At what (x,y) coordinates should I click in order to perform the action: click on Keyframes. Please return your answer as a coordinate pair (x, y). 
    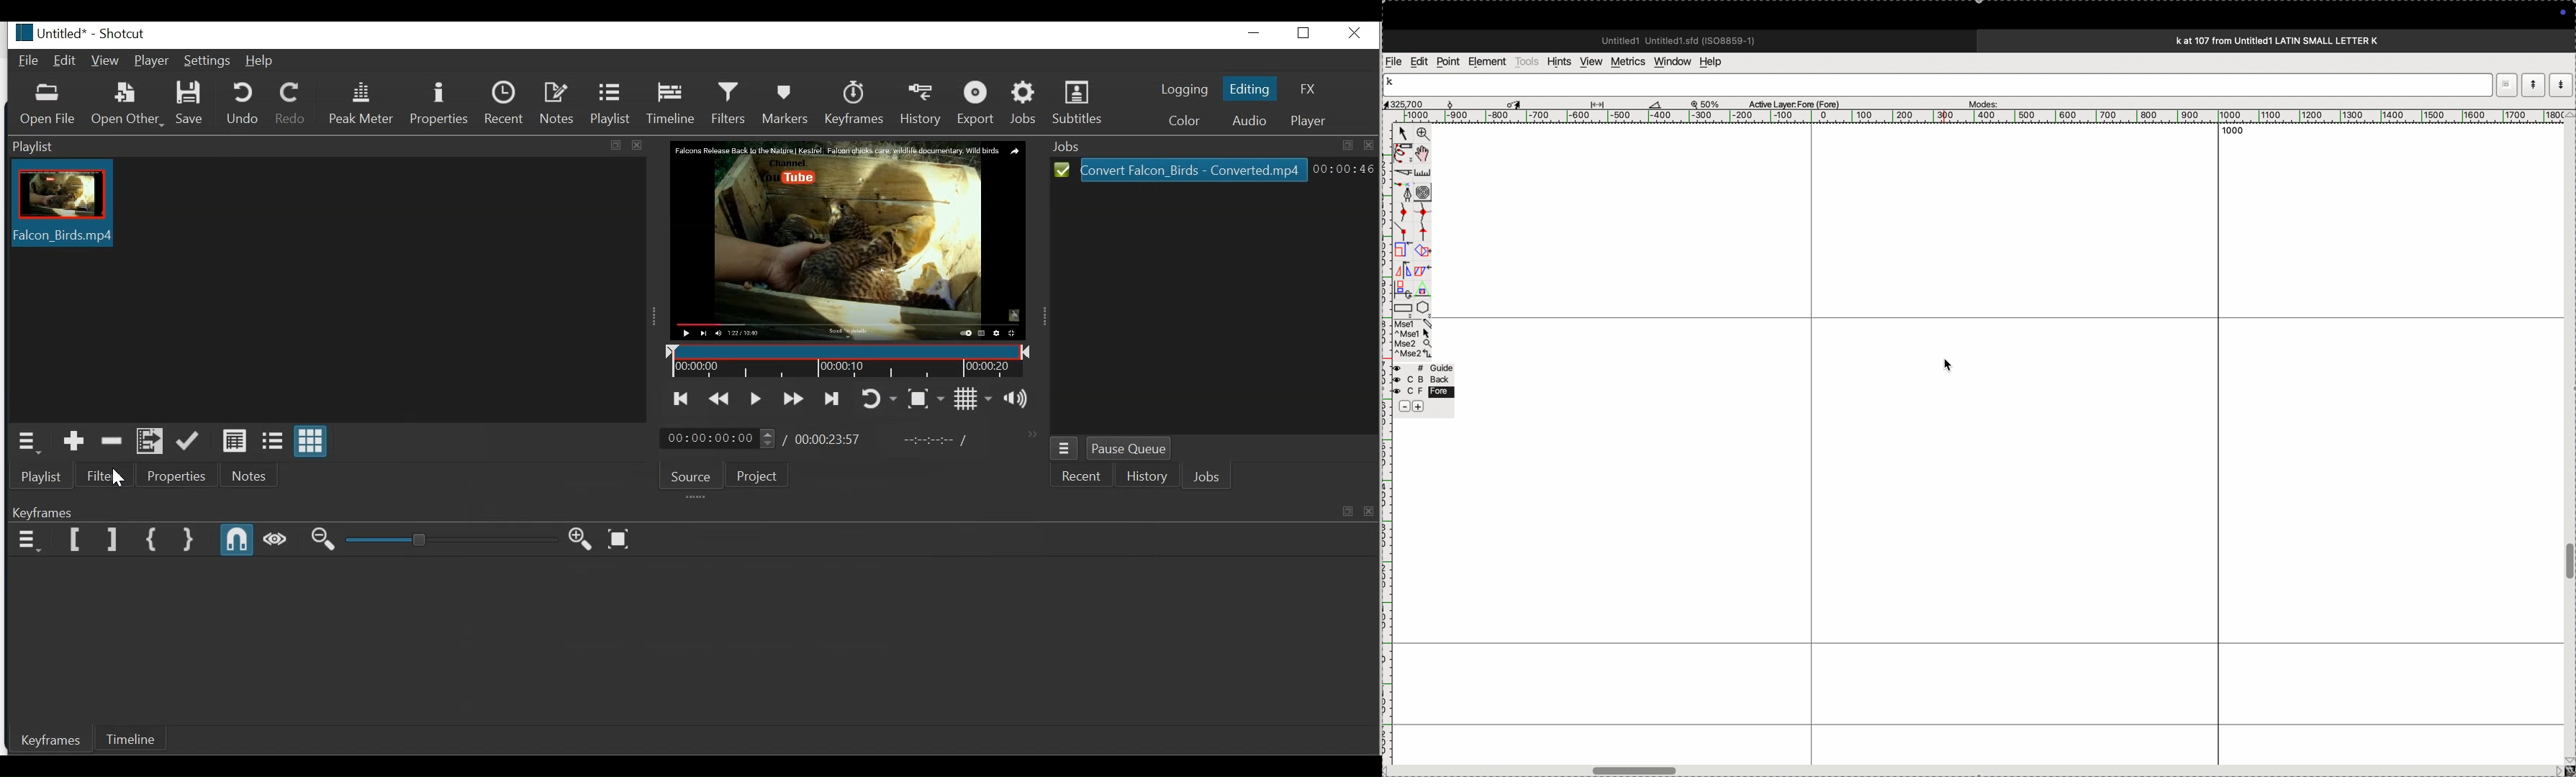
    Looking at the image, I should click on (692, 513).